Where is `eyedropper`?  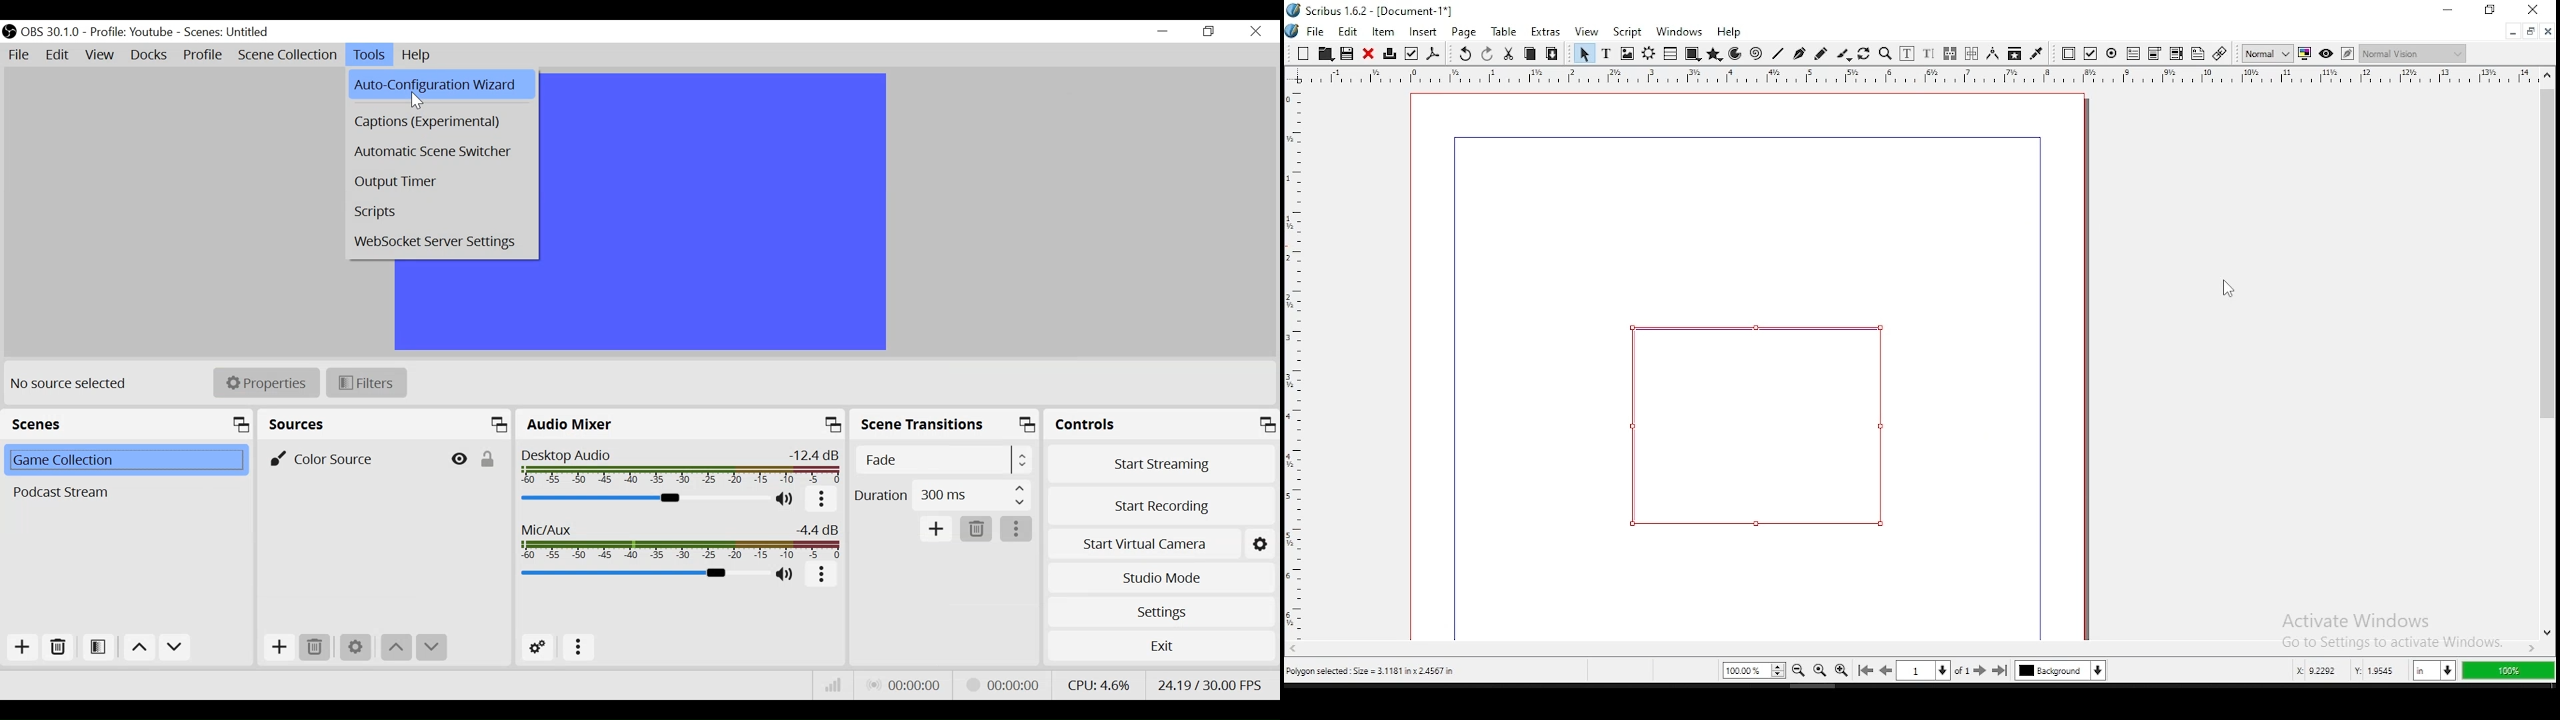 eyedropper is located at coordinates (2037, 55).